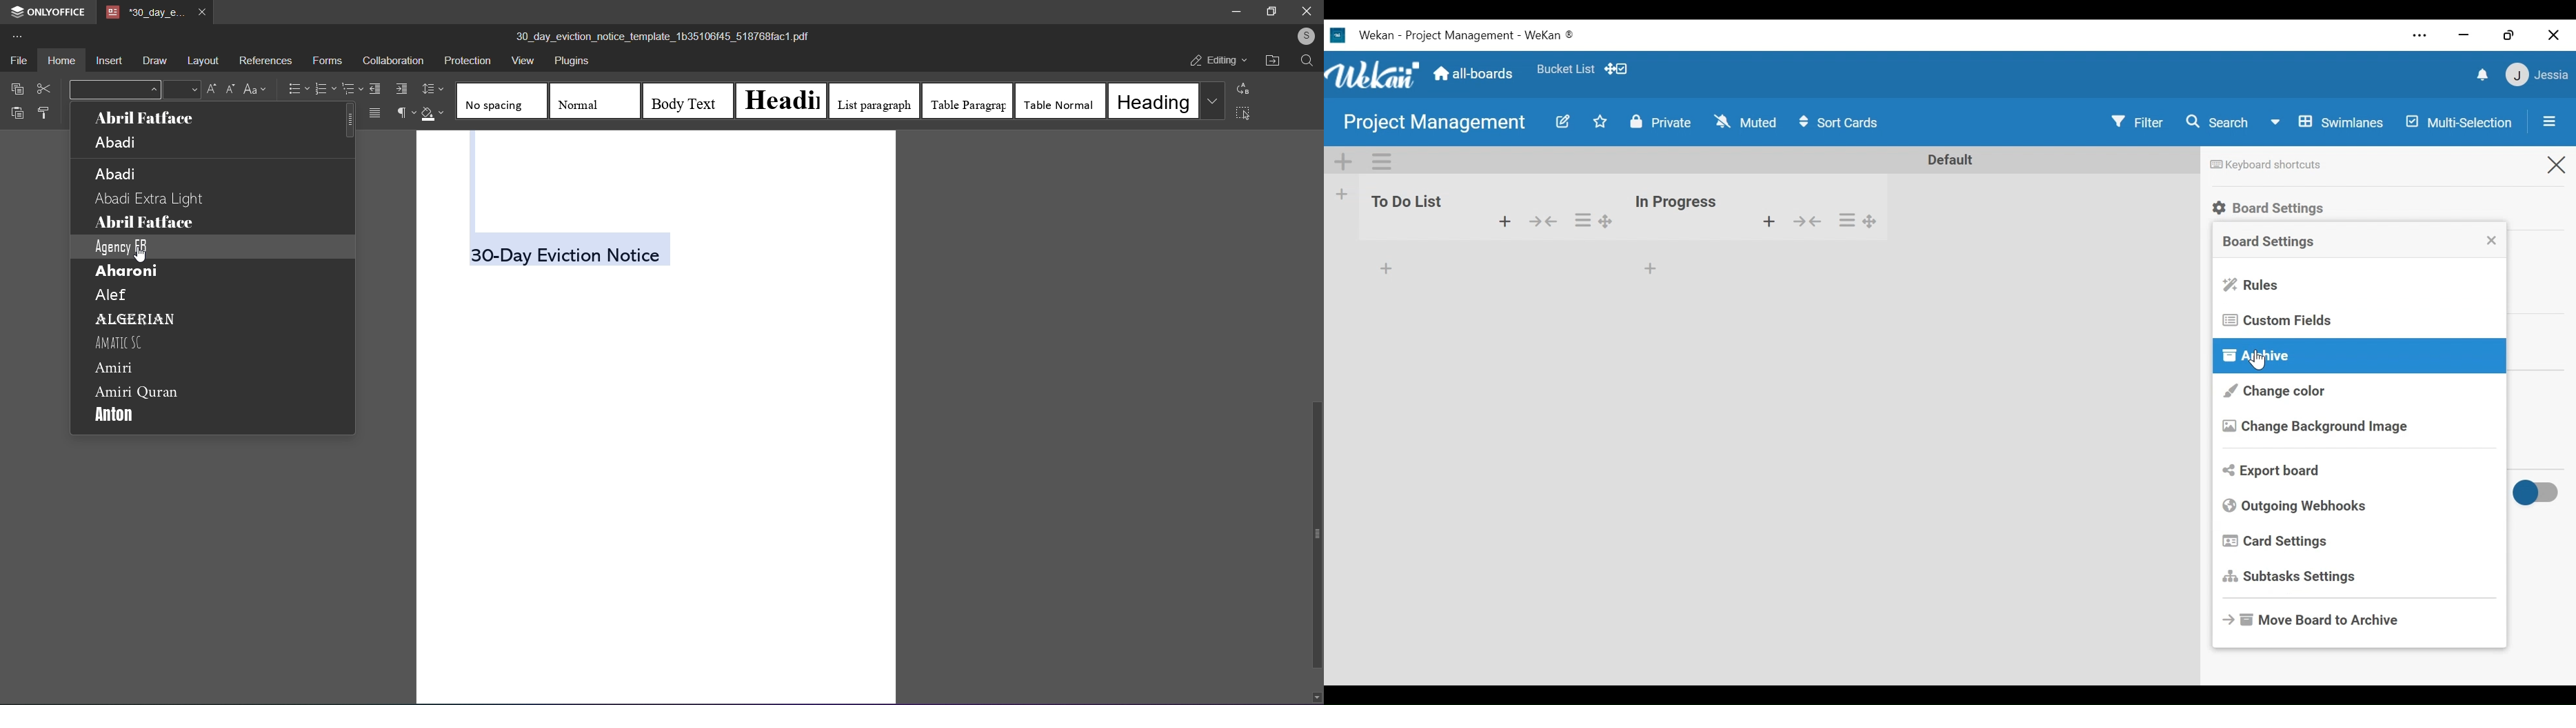 Image resolution: width=2576 pixels, height=728 pixels. What do you see at coordinates (2314, 426) in the screenshot?
I see `Change Background Image` at bounding box center [2314, 426].